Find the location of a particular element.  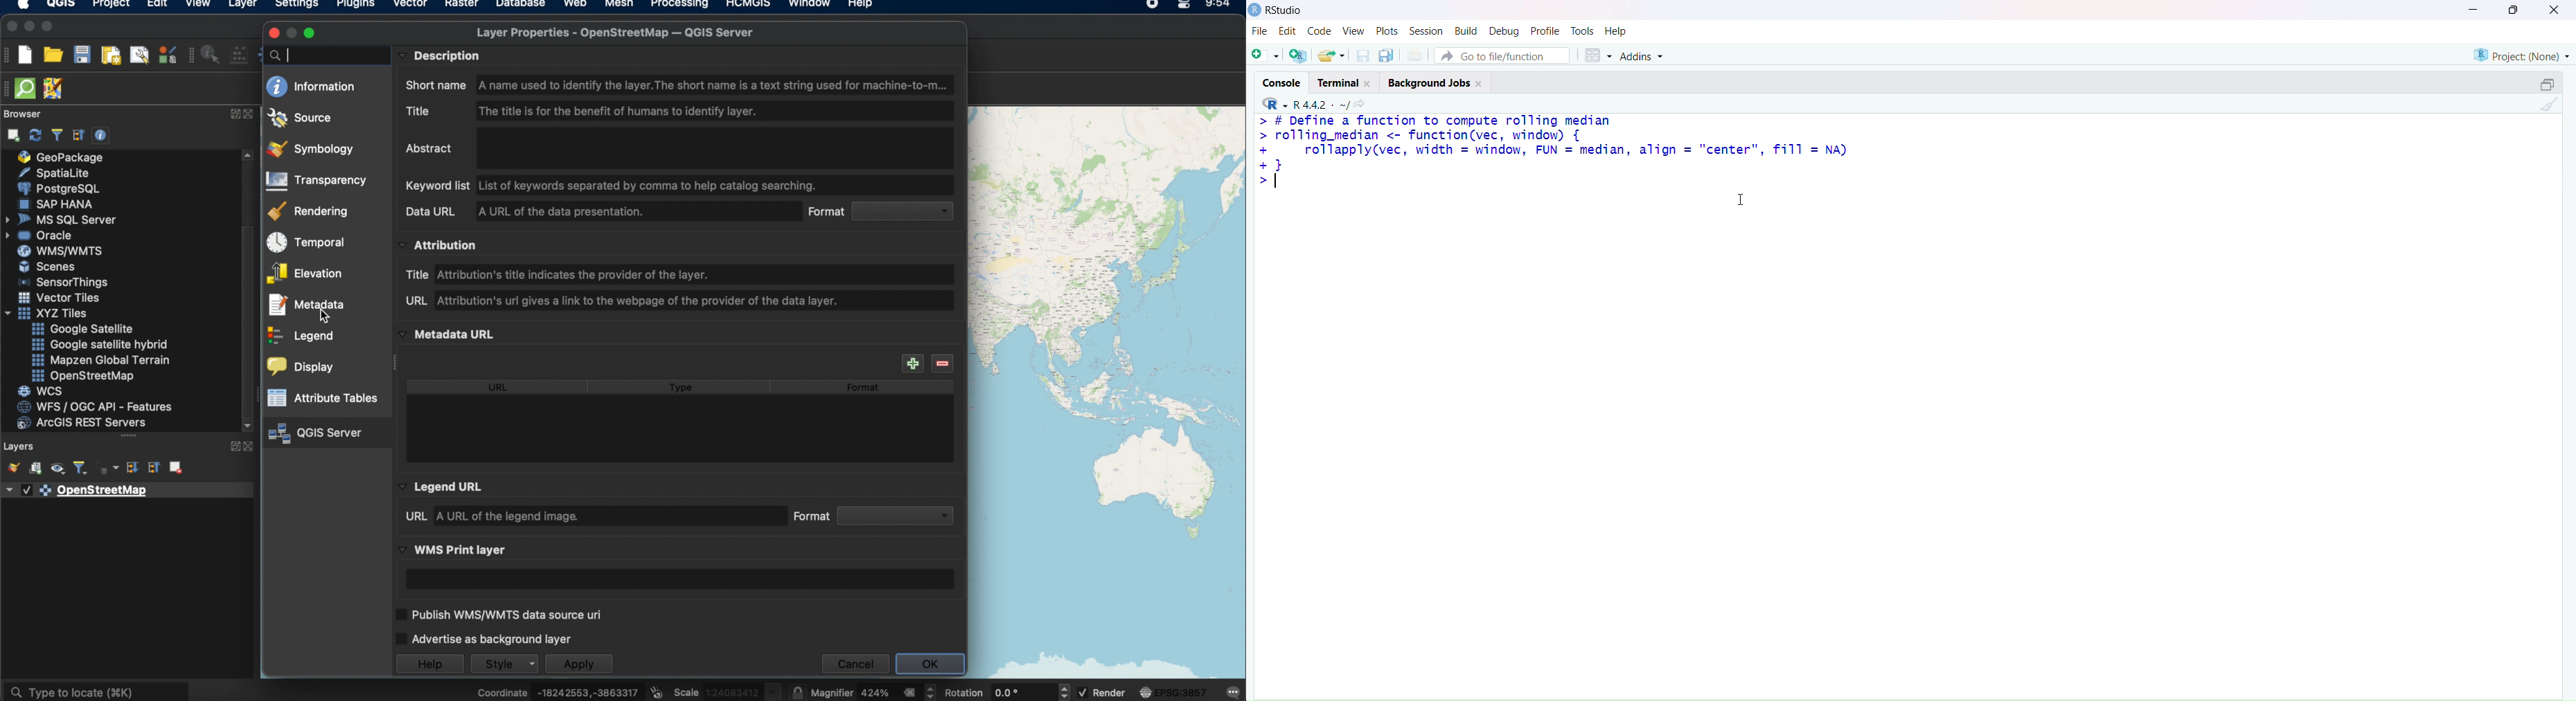

add file as is located at coordinates (1265, 55).